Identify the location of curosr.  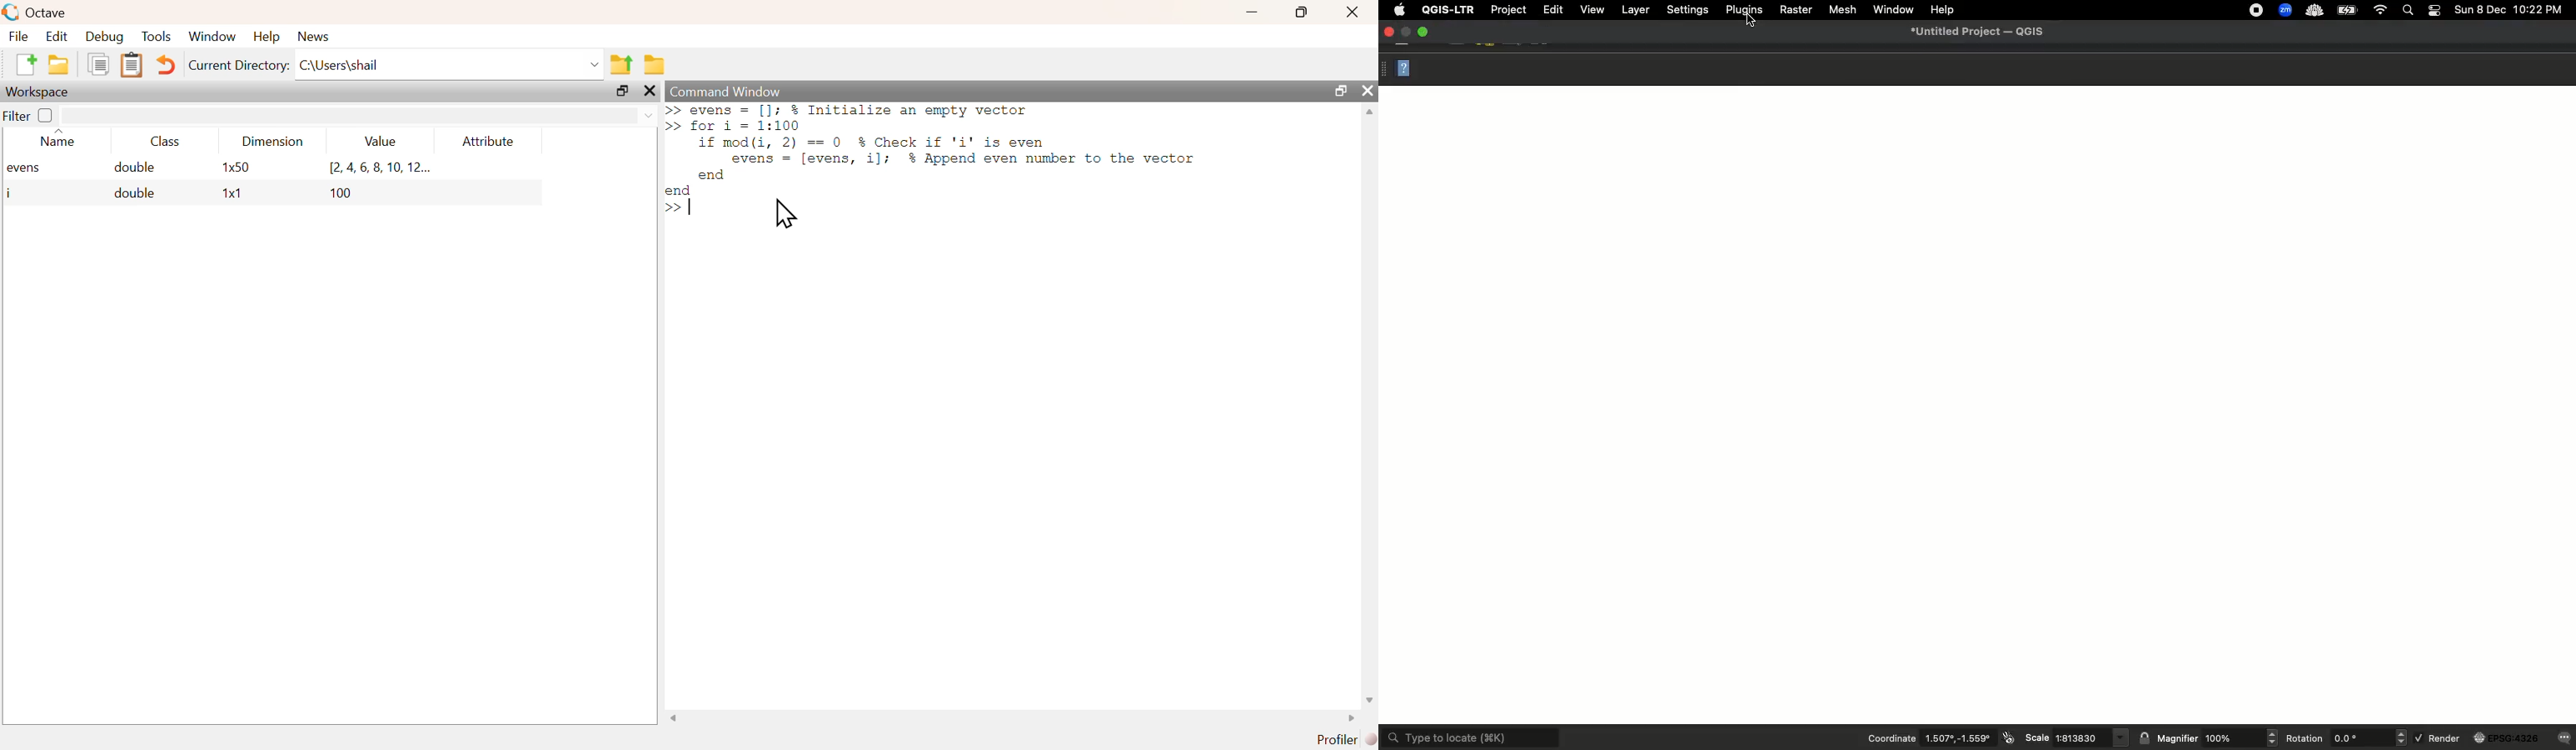
(1749, 21).